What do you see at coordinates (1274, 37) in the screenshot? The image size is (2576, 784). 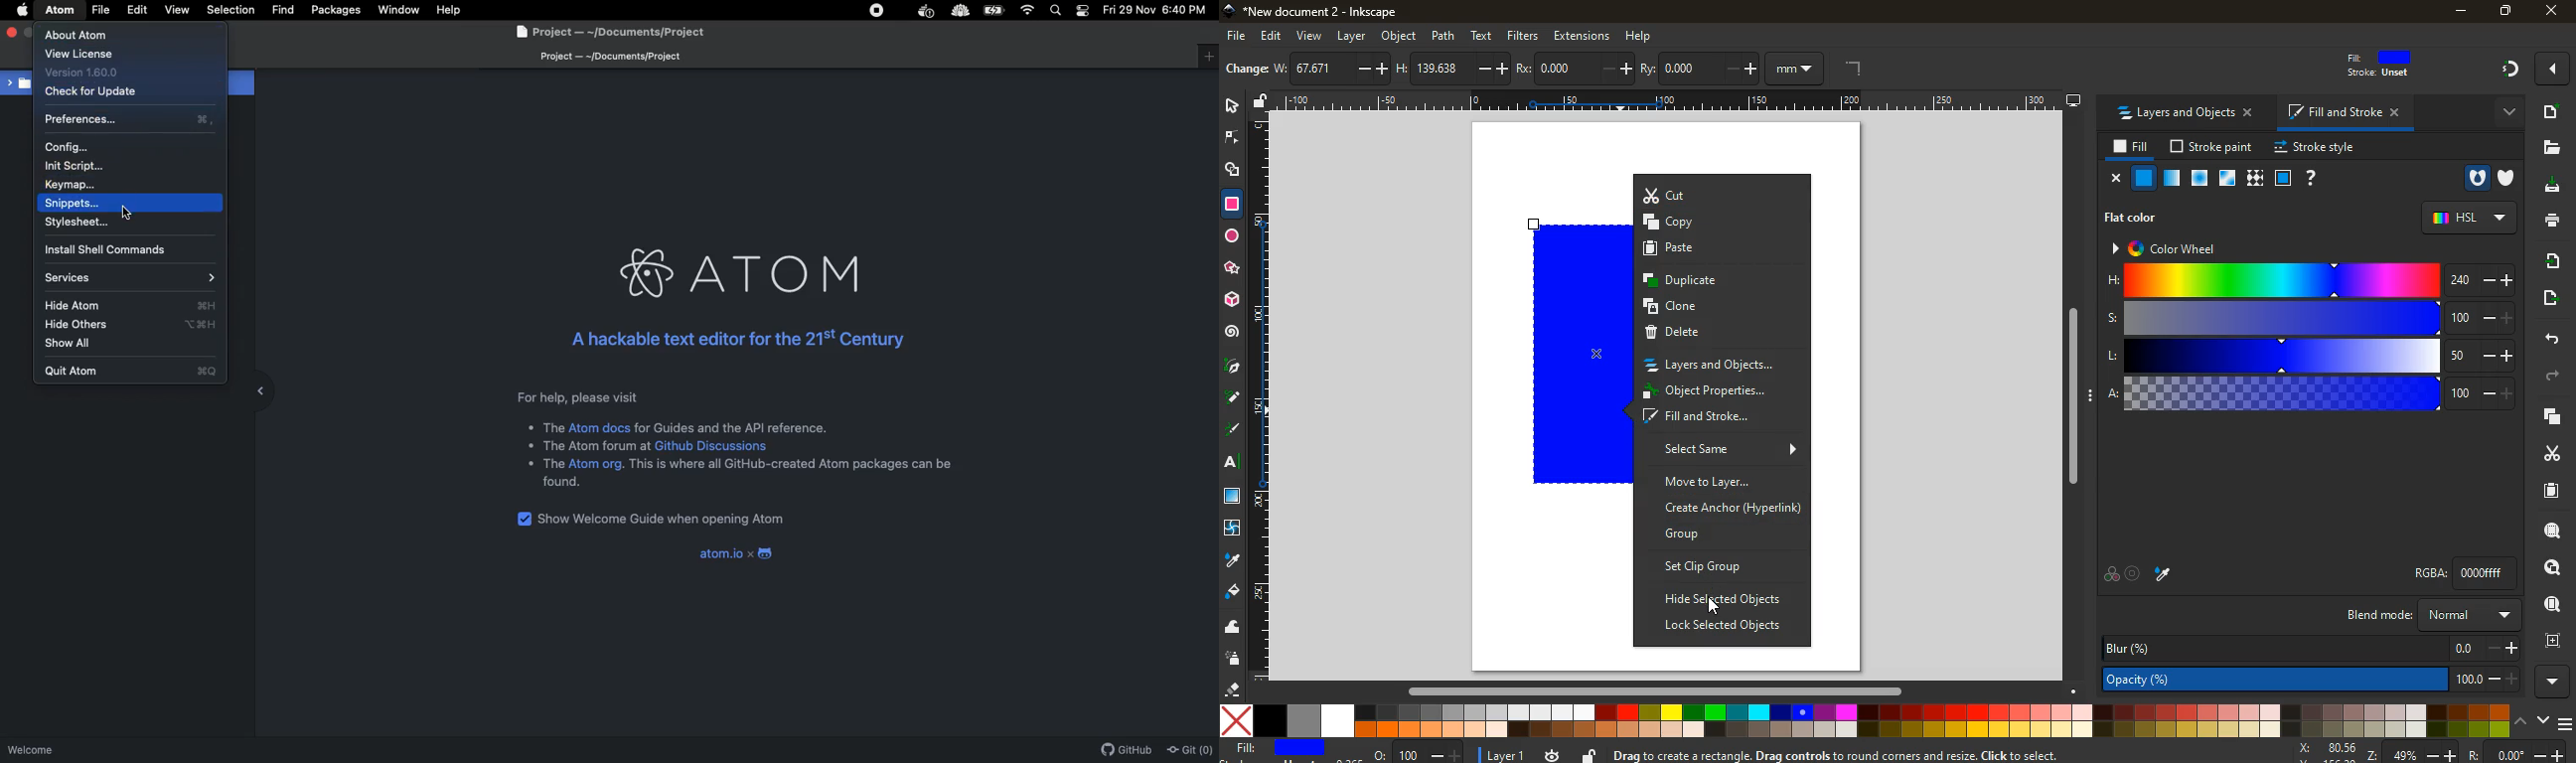 I see `edit` at bounding box center [1274, 37].